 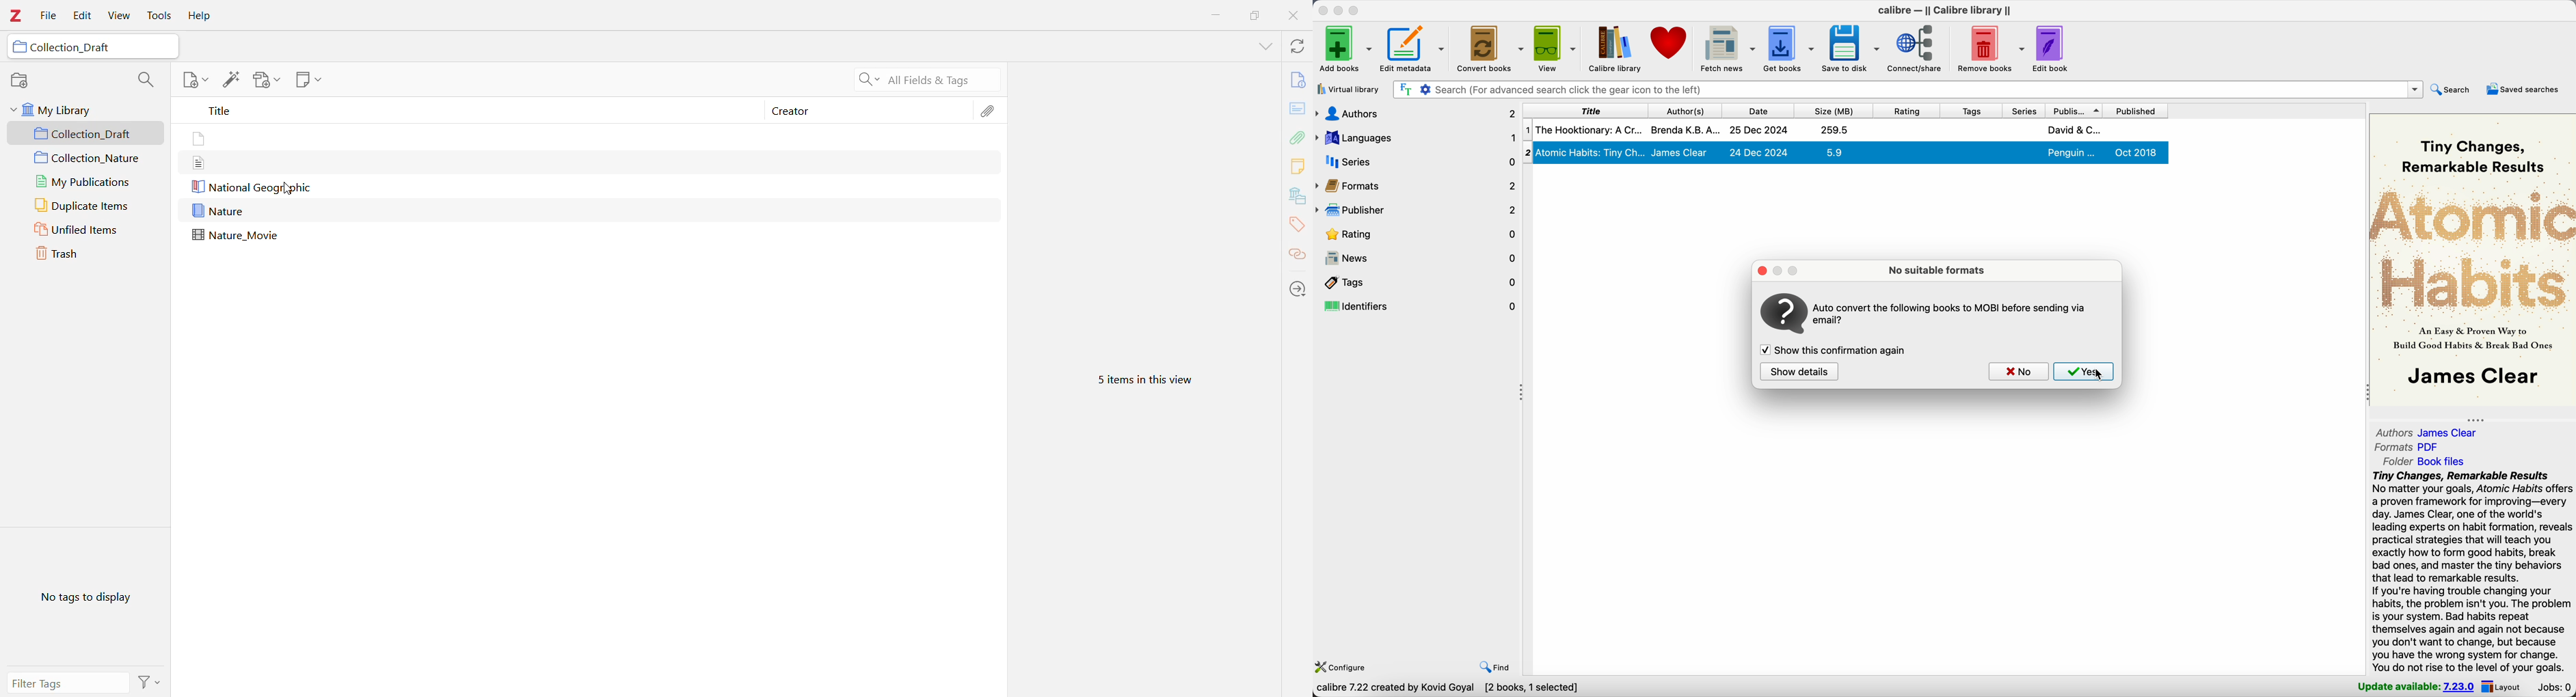 I want to click on The Hookitonary: A Cr, so click(x=1588, y=129).